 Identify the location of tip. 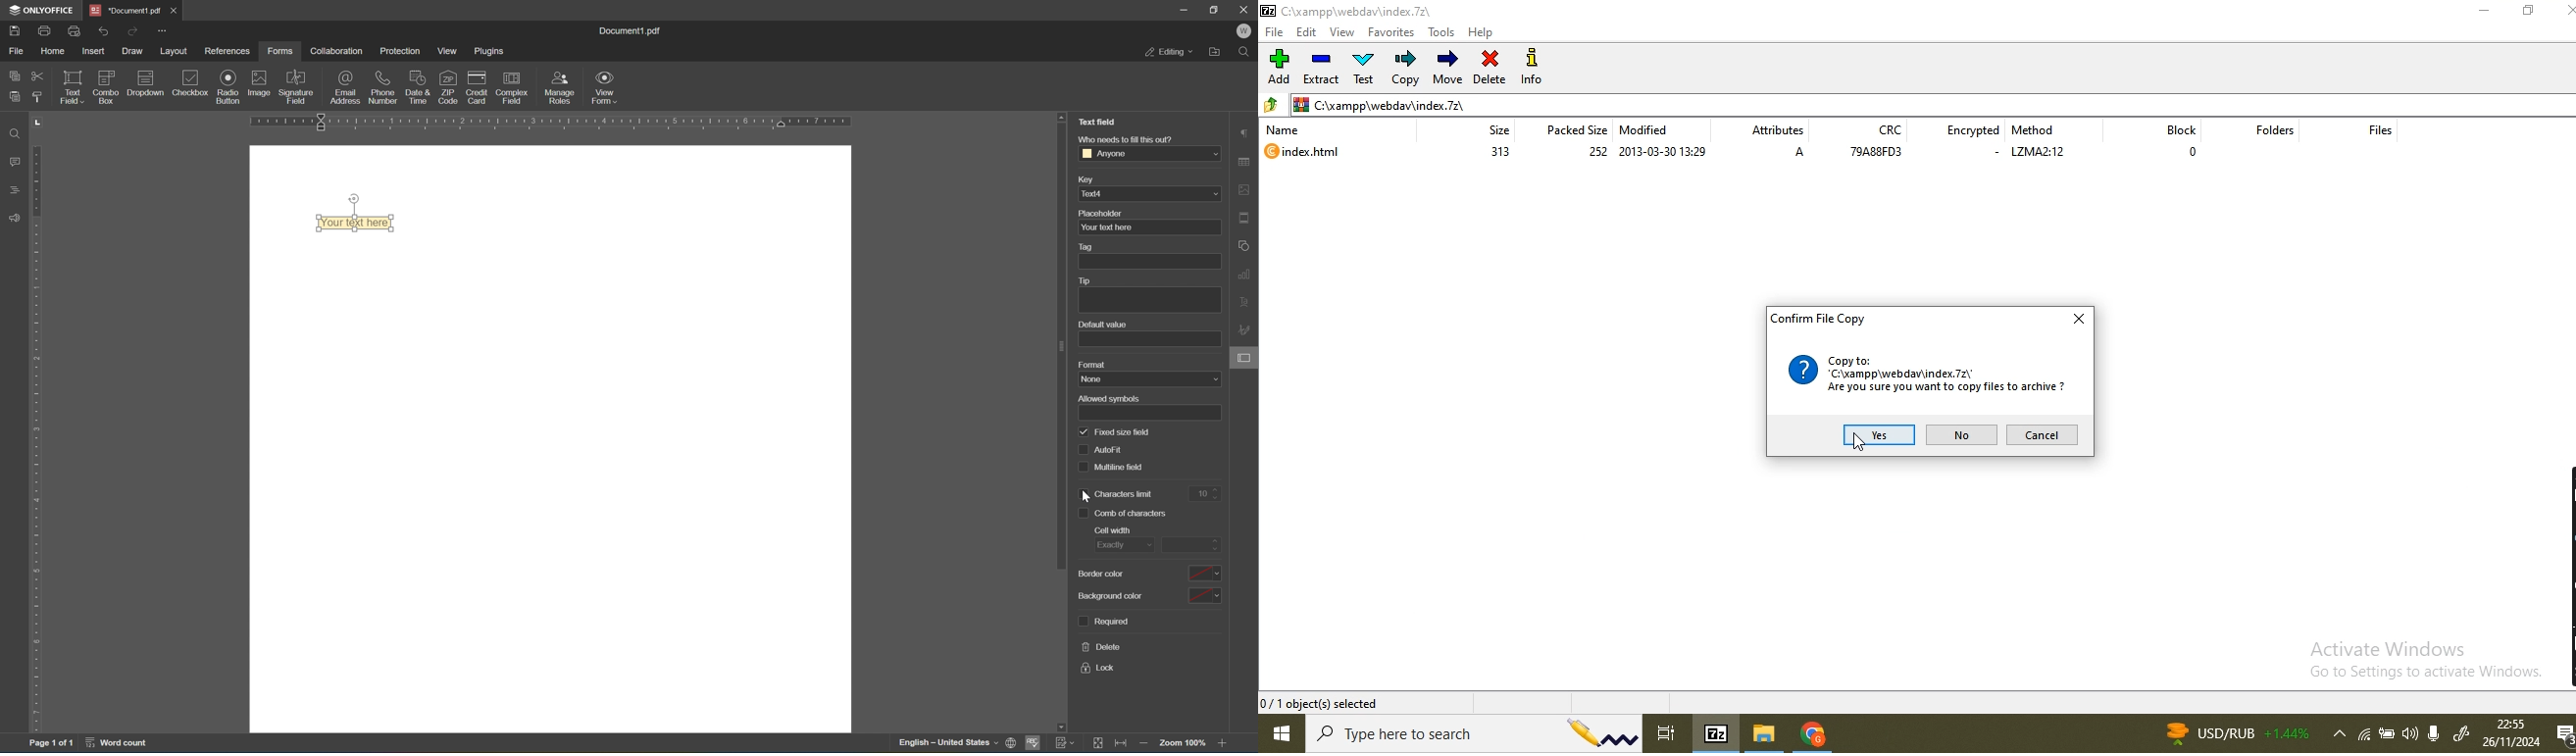
(1085, 280).